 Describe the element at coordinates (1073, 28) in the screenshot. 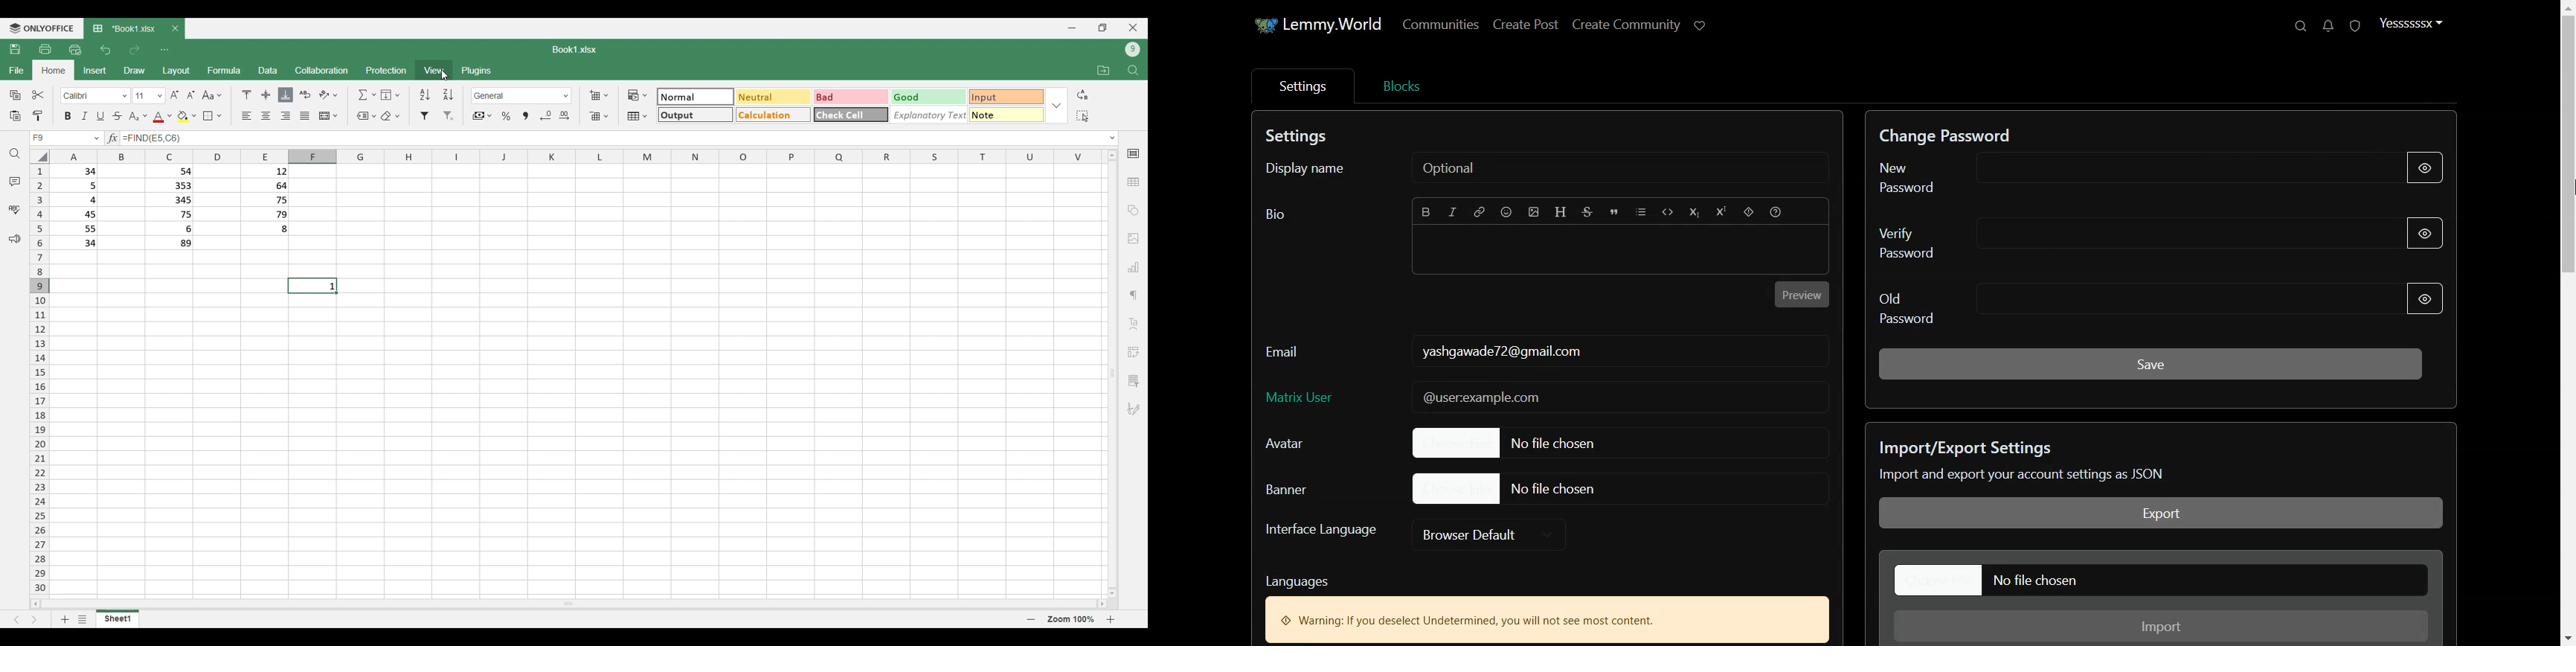

I see `Minimize` at that location.